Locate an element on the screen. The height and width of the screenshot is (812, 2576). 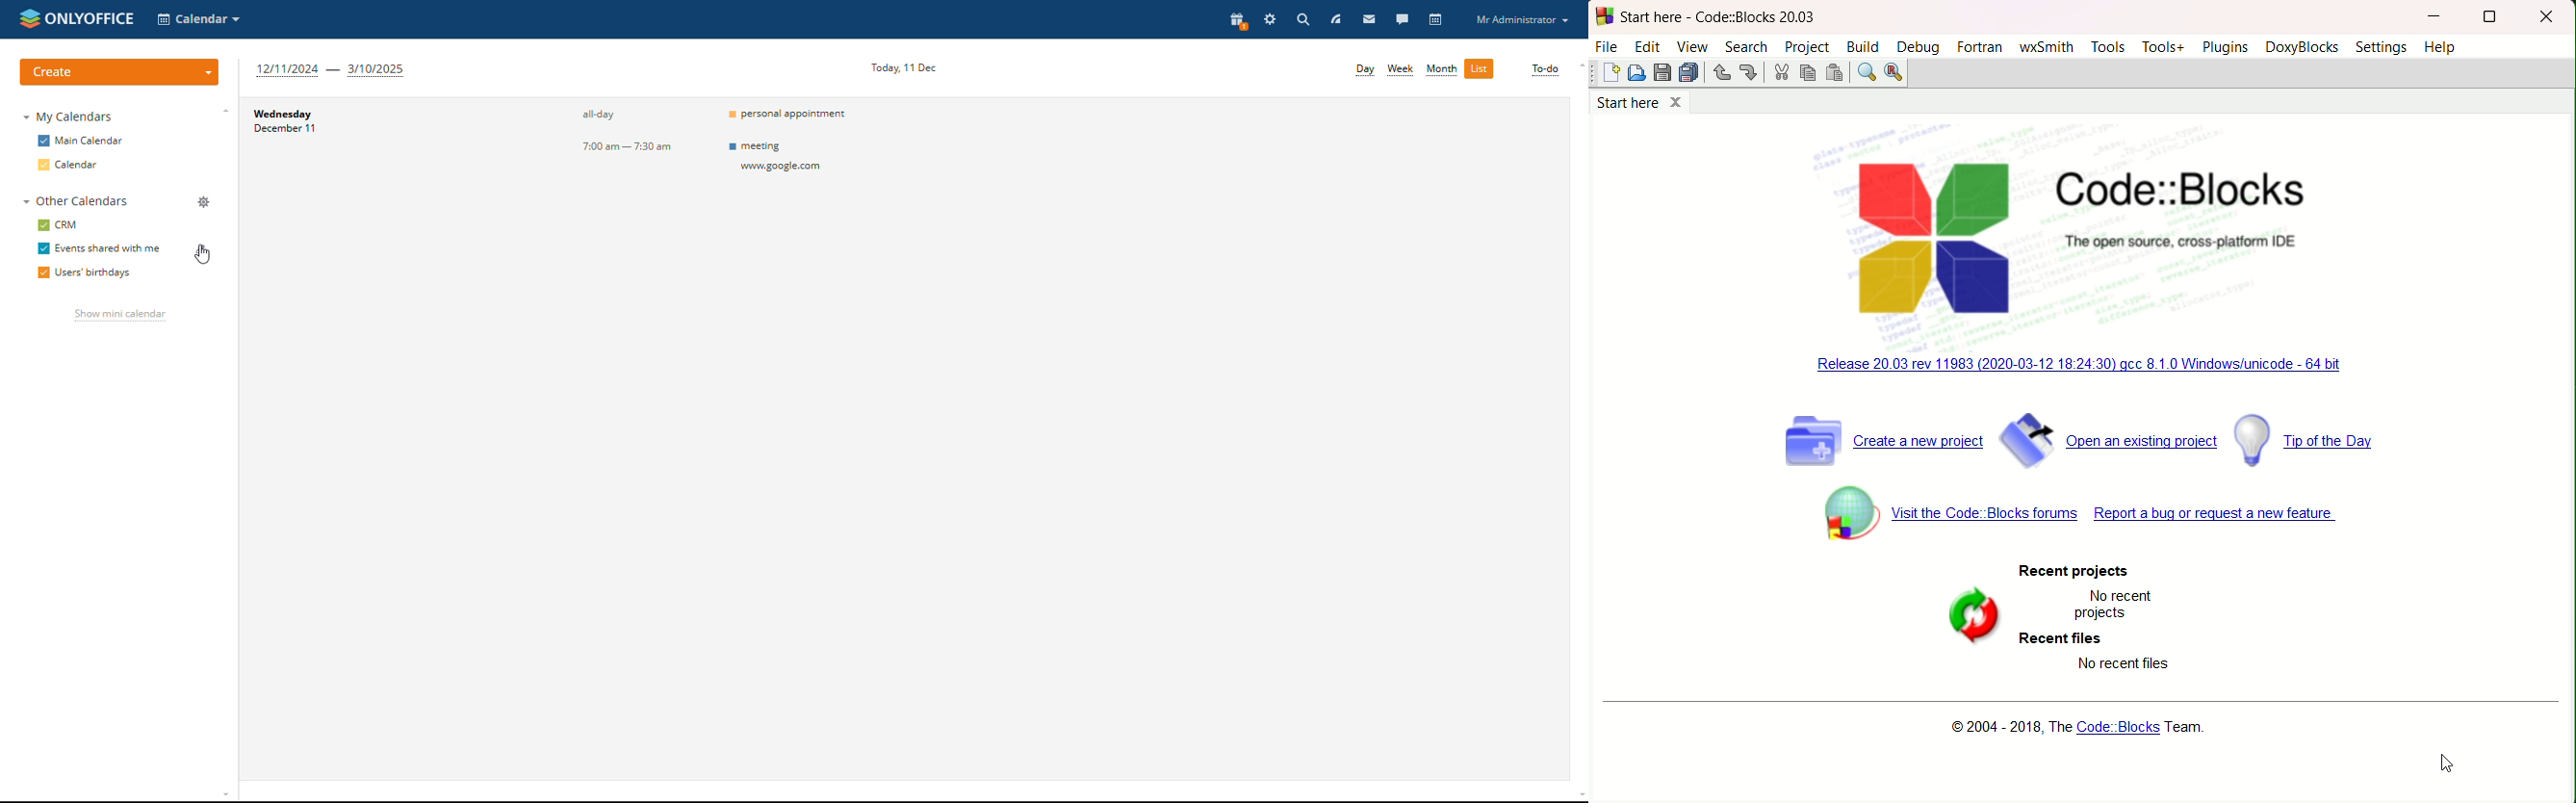
 is located at coordinates (2183, 242).